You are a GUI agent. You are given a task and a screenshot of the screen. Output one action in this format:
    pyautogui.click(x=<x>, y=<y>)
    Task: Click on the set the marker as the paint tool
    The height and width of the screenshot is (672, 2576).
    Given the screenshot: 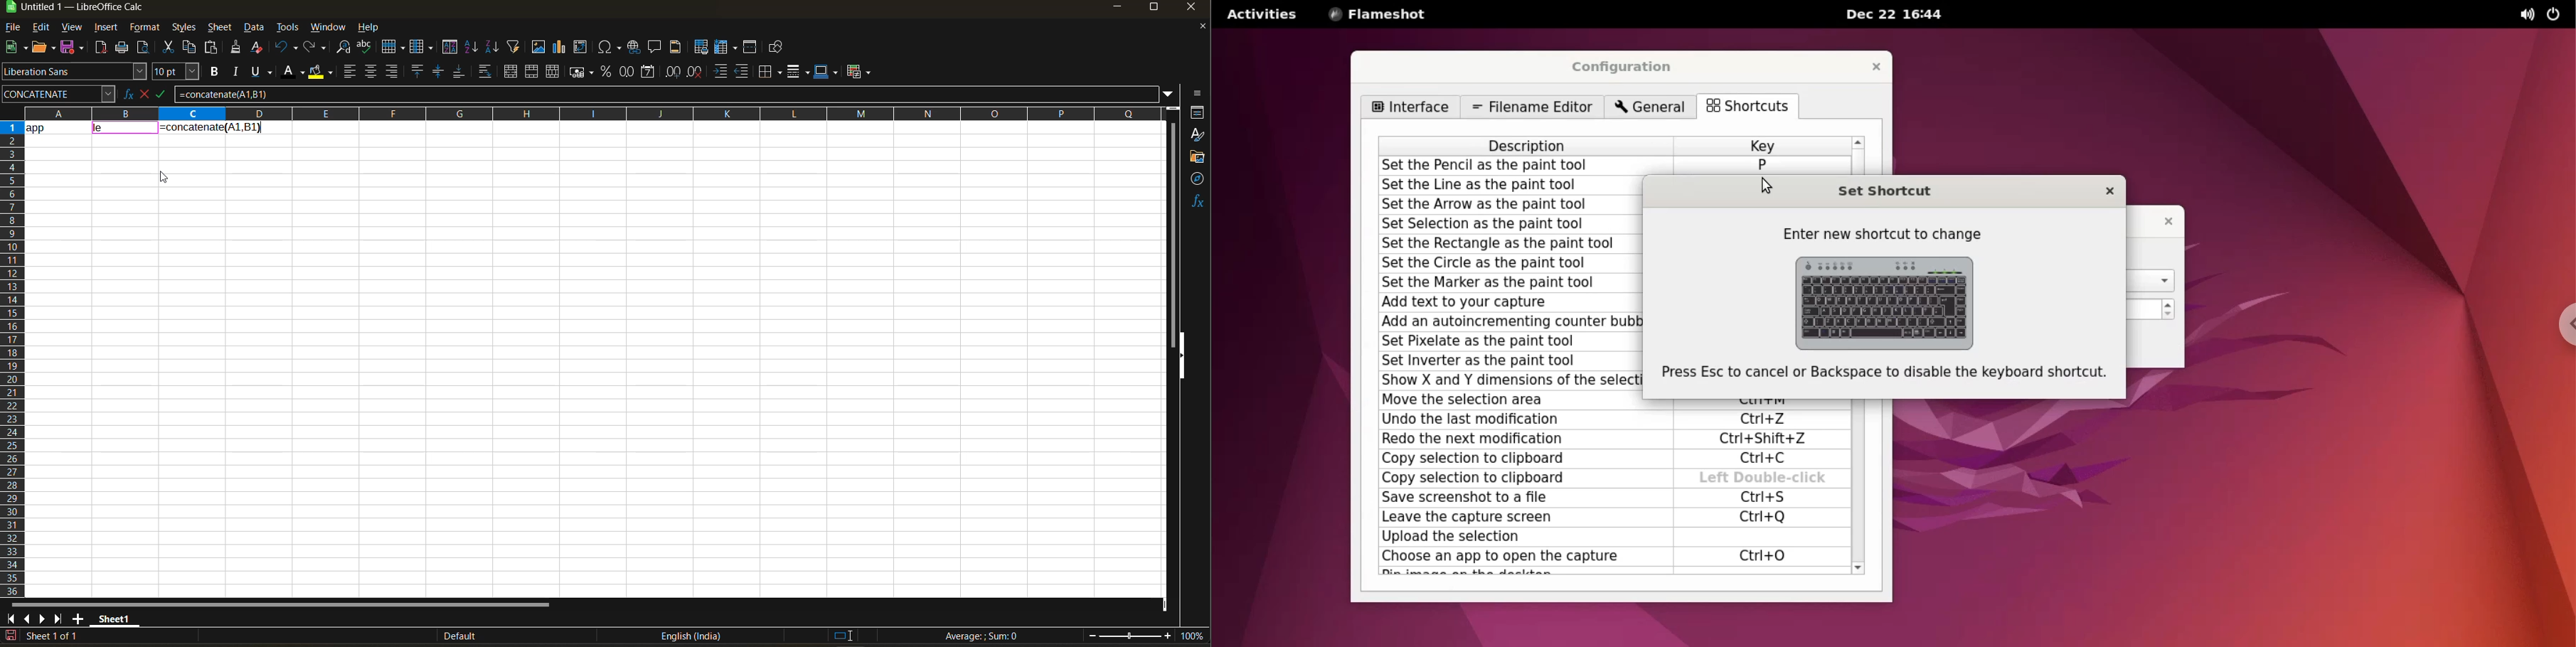 What is the action you would take?
    pyautogui.click(x=1508, y=282)
    